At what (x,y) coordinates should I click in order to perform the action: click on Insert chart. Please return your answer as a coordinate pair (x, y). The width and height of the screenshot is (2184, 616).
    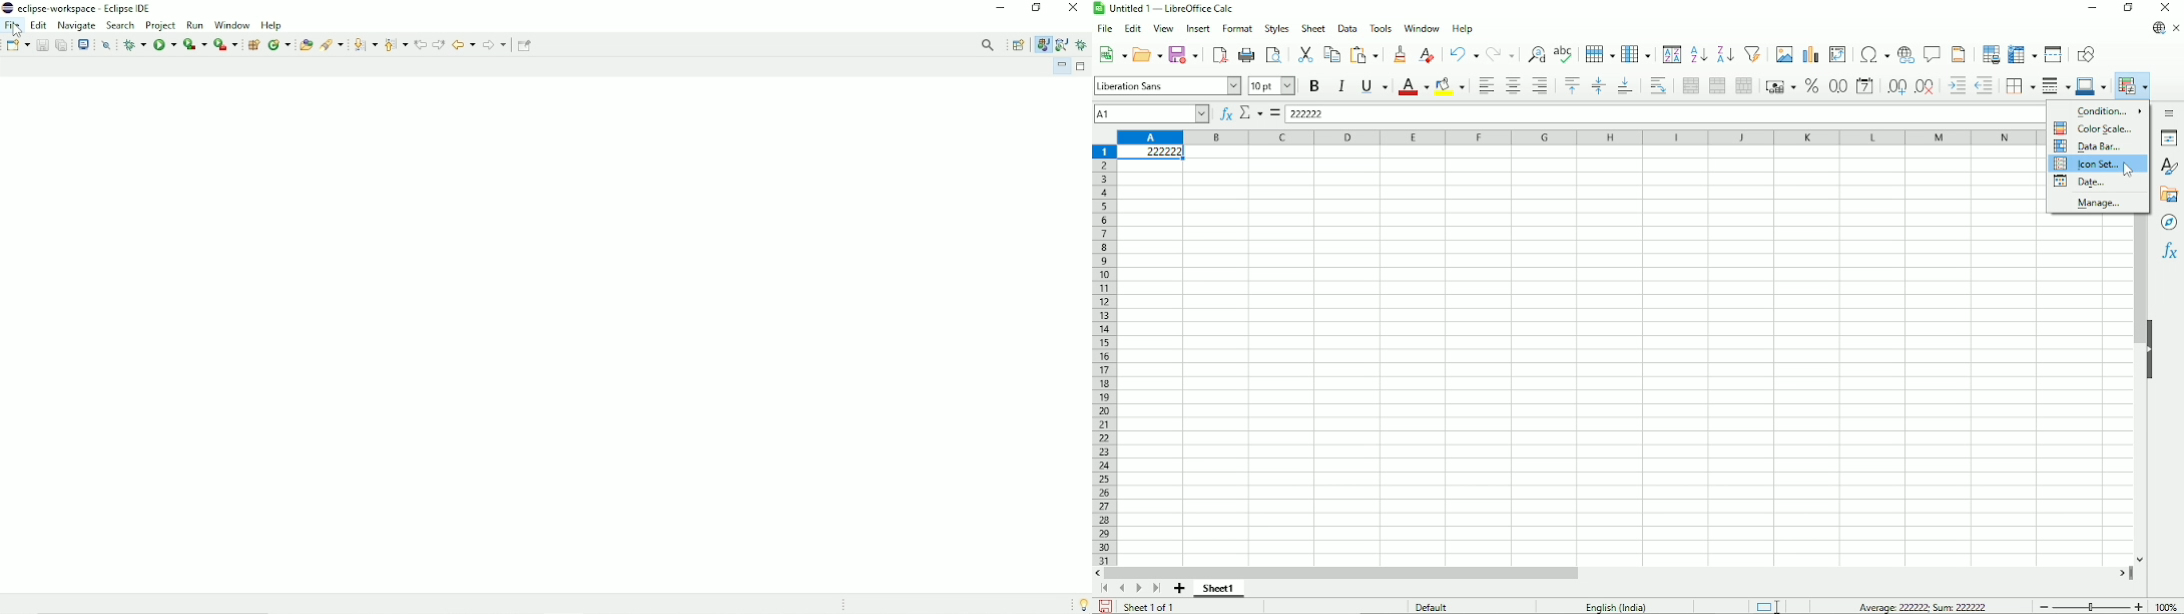
    Looking at the image, I should click on (1812, 52).